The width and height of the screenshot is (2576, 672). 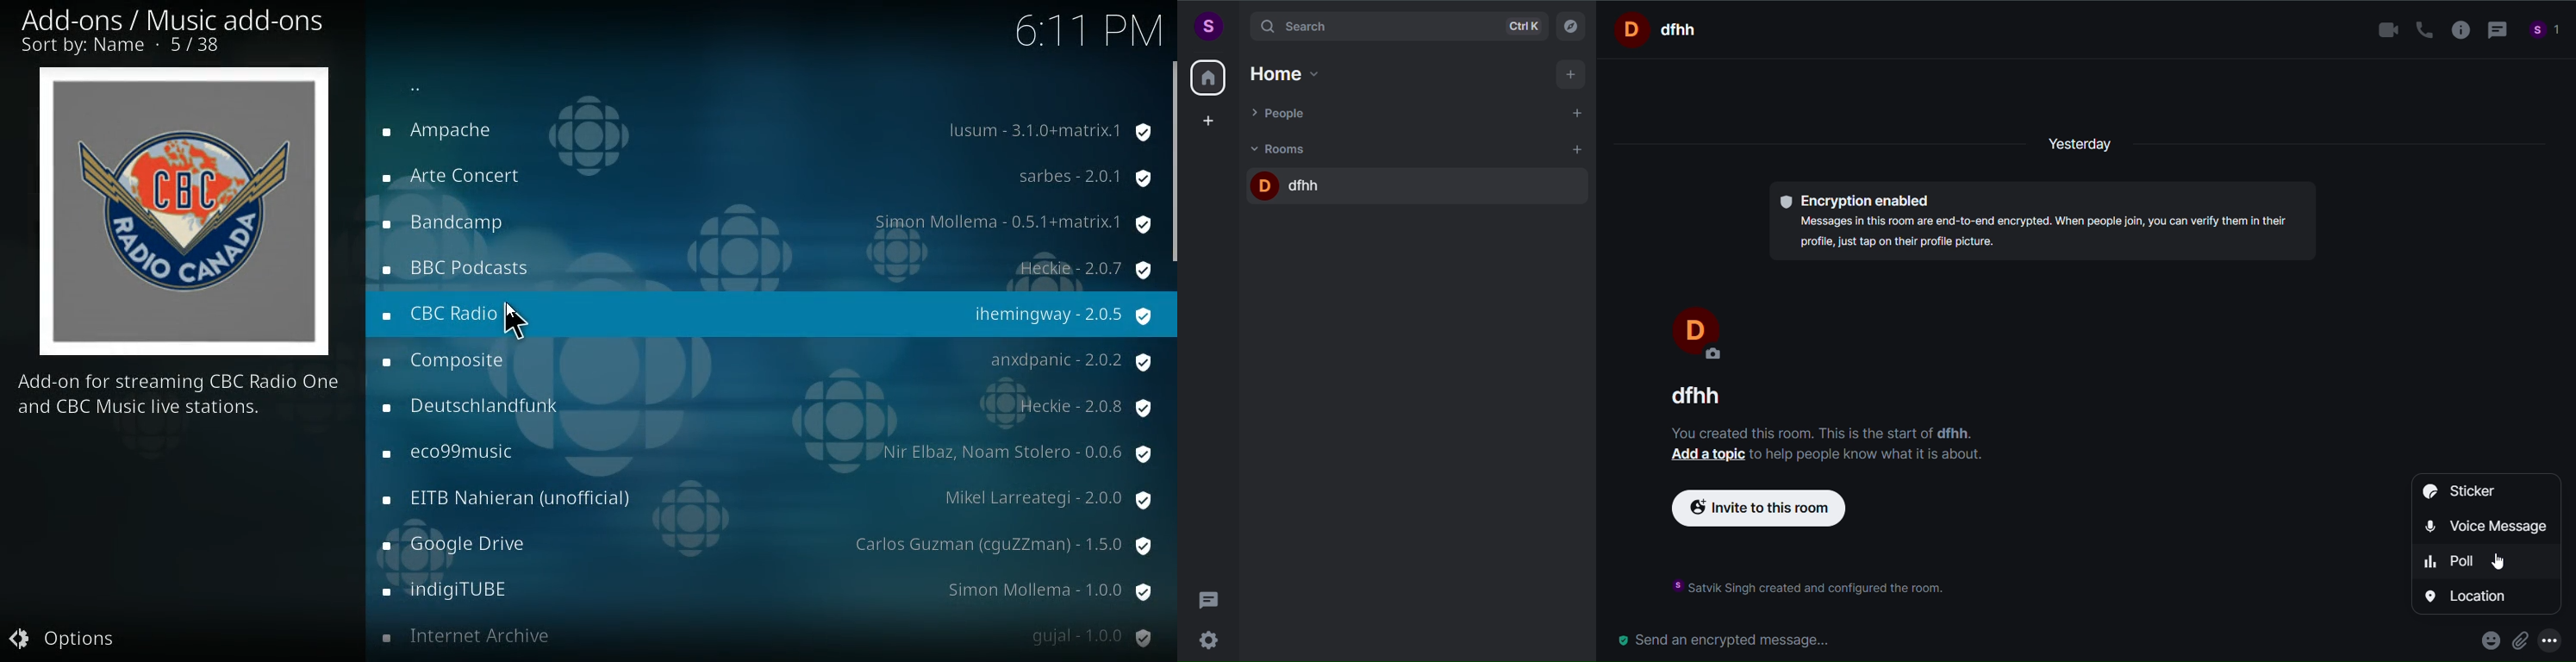 What do you see at coordinates (971, 314) in the screenshot?
I see `protection` at bounding box center [971, 314].